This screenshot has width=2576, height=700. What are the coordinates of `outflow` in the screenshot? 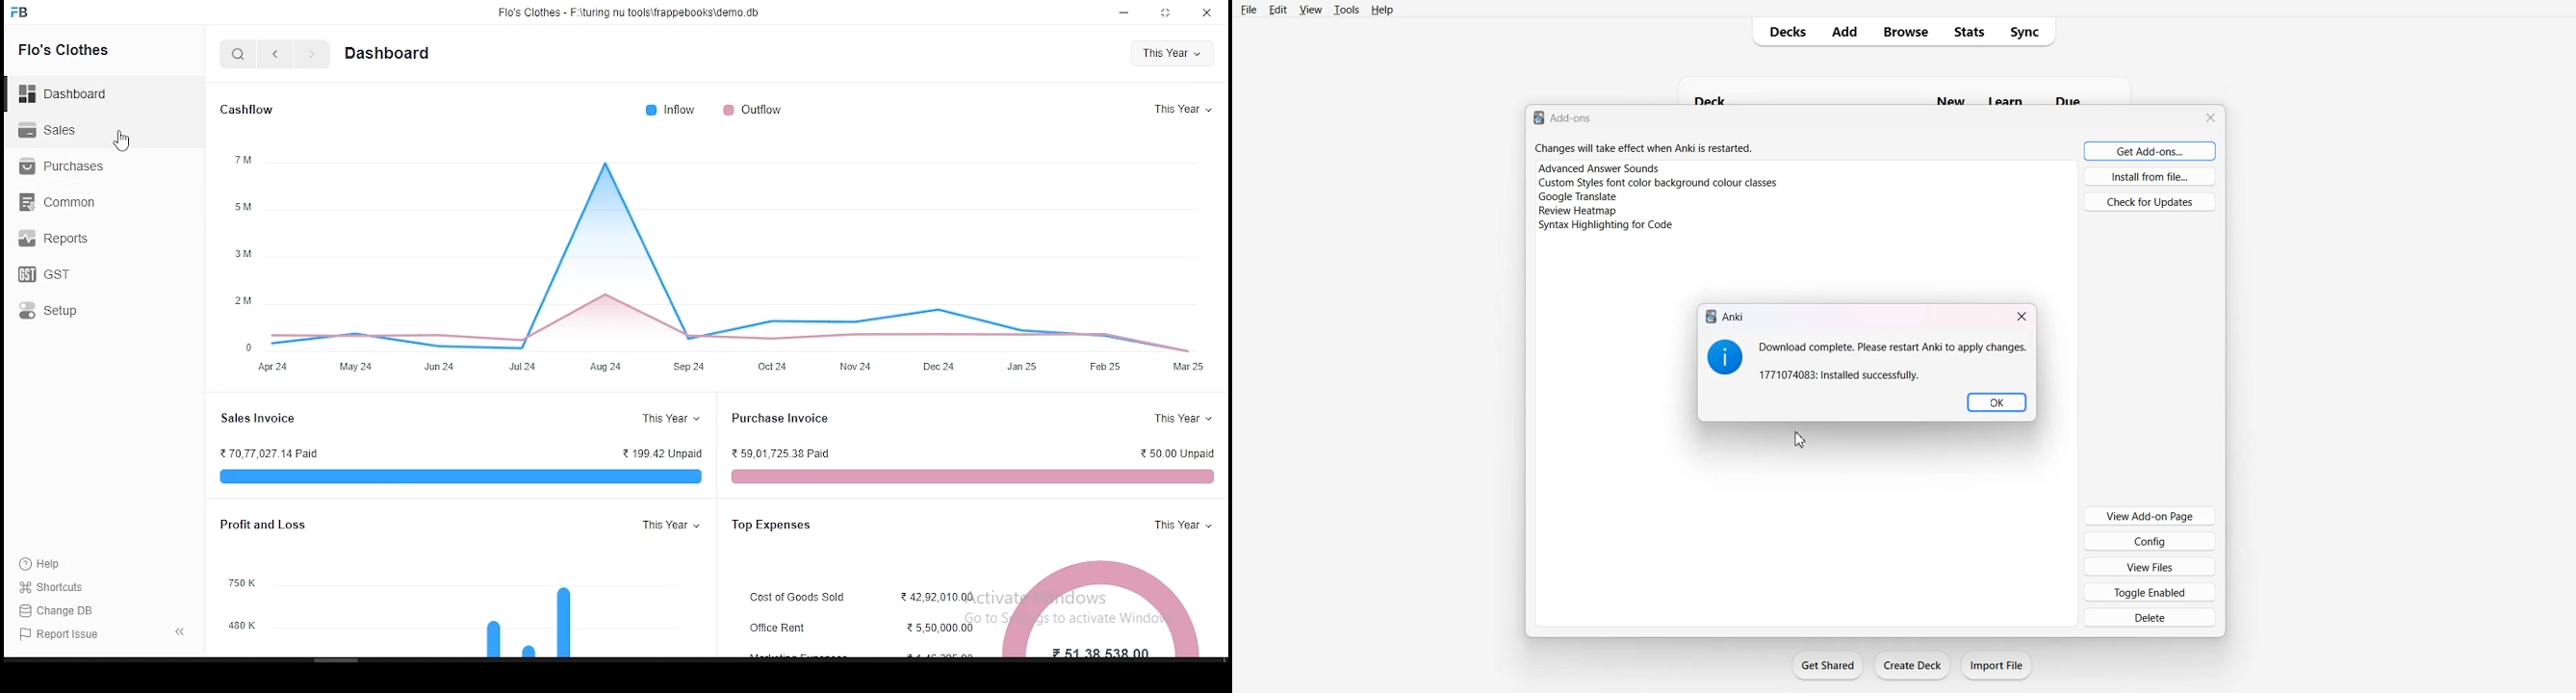 It's located at (761, 110).